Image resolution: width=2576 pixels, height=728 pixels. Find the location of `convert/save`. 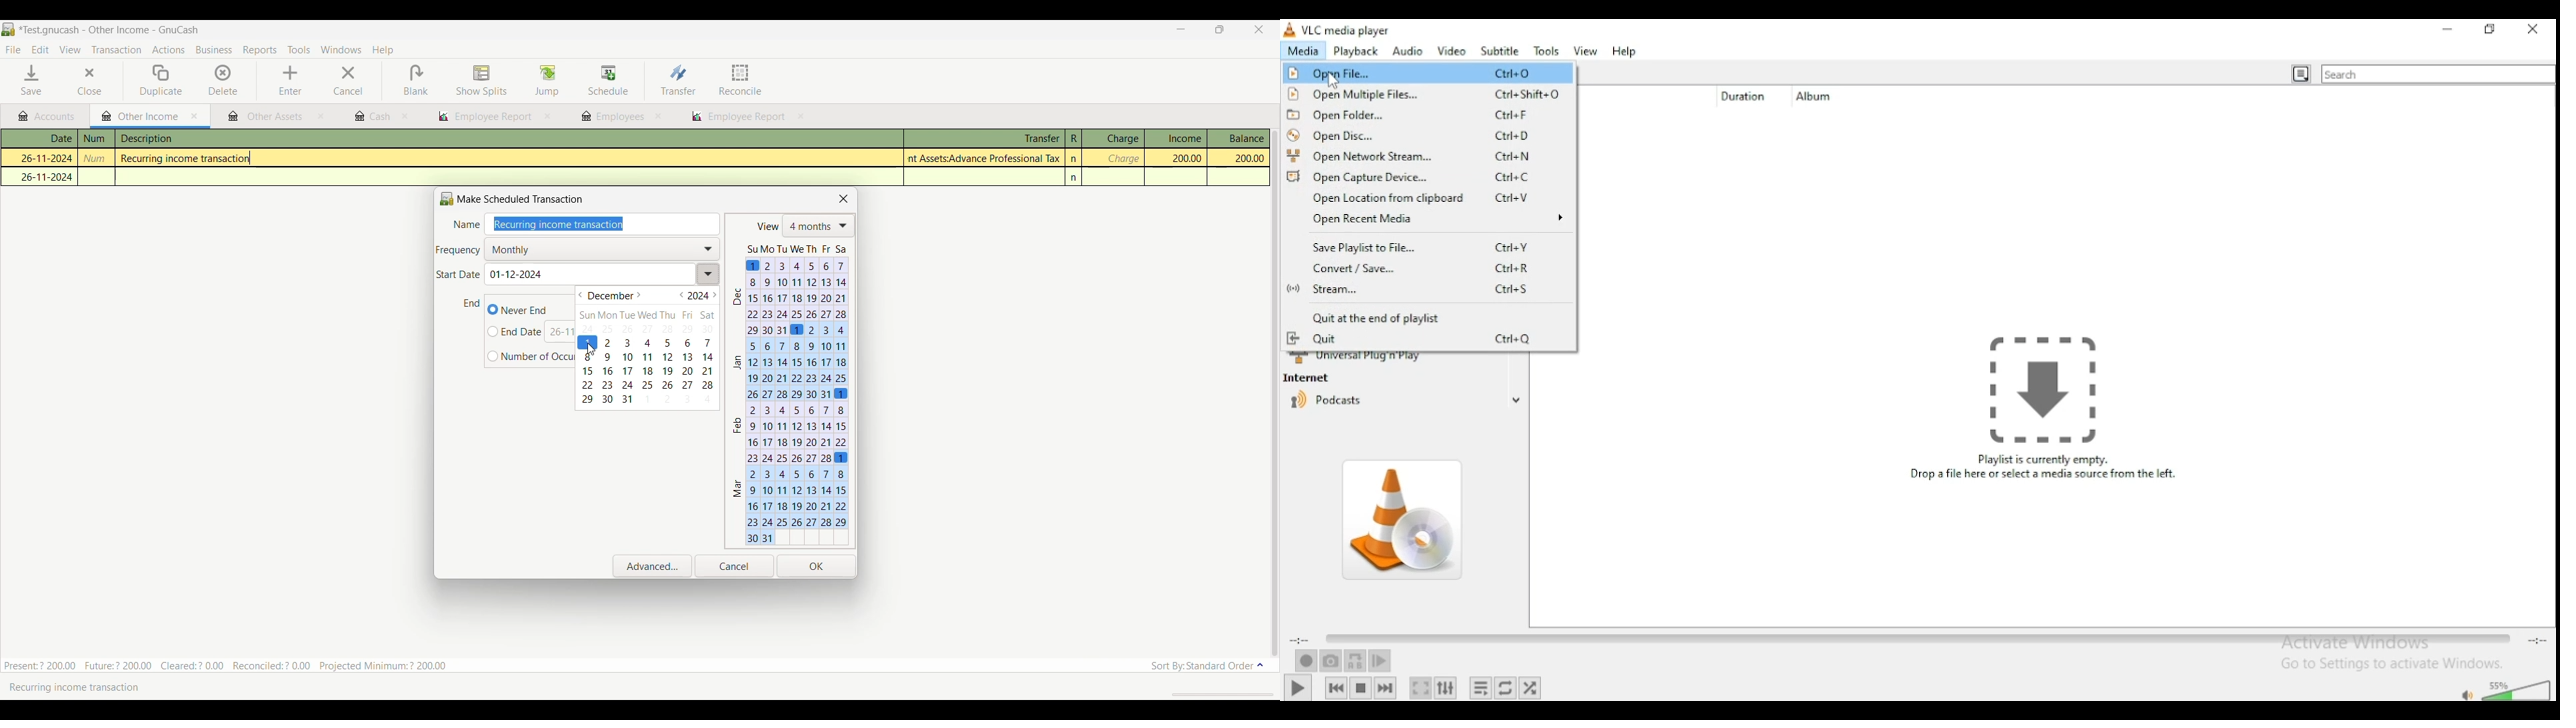

convert/save is located at coordinates (1424, 268).